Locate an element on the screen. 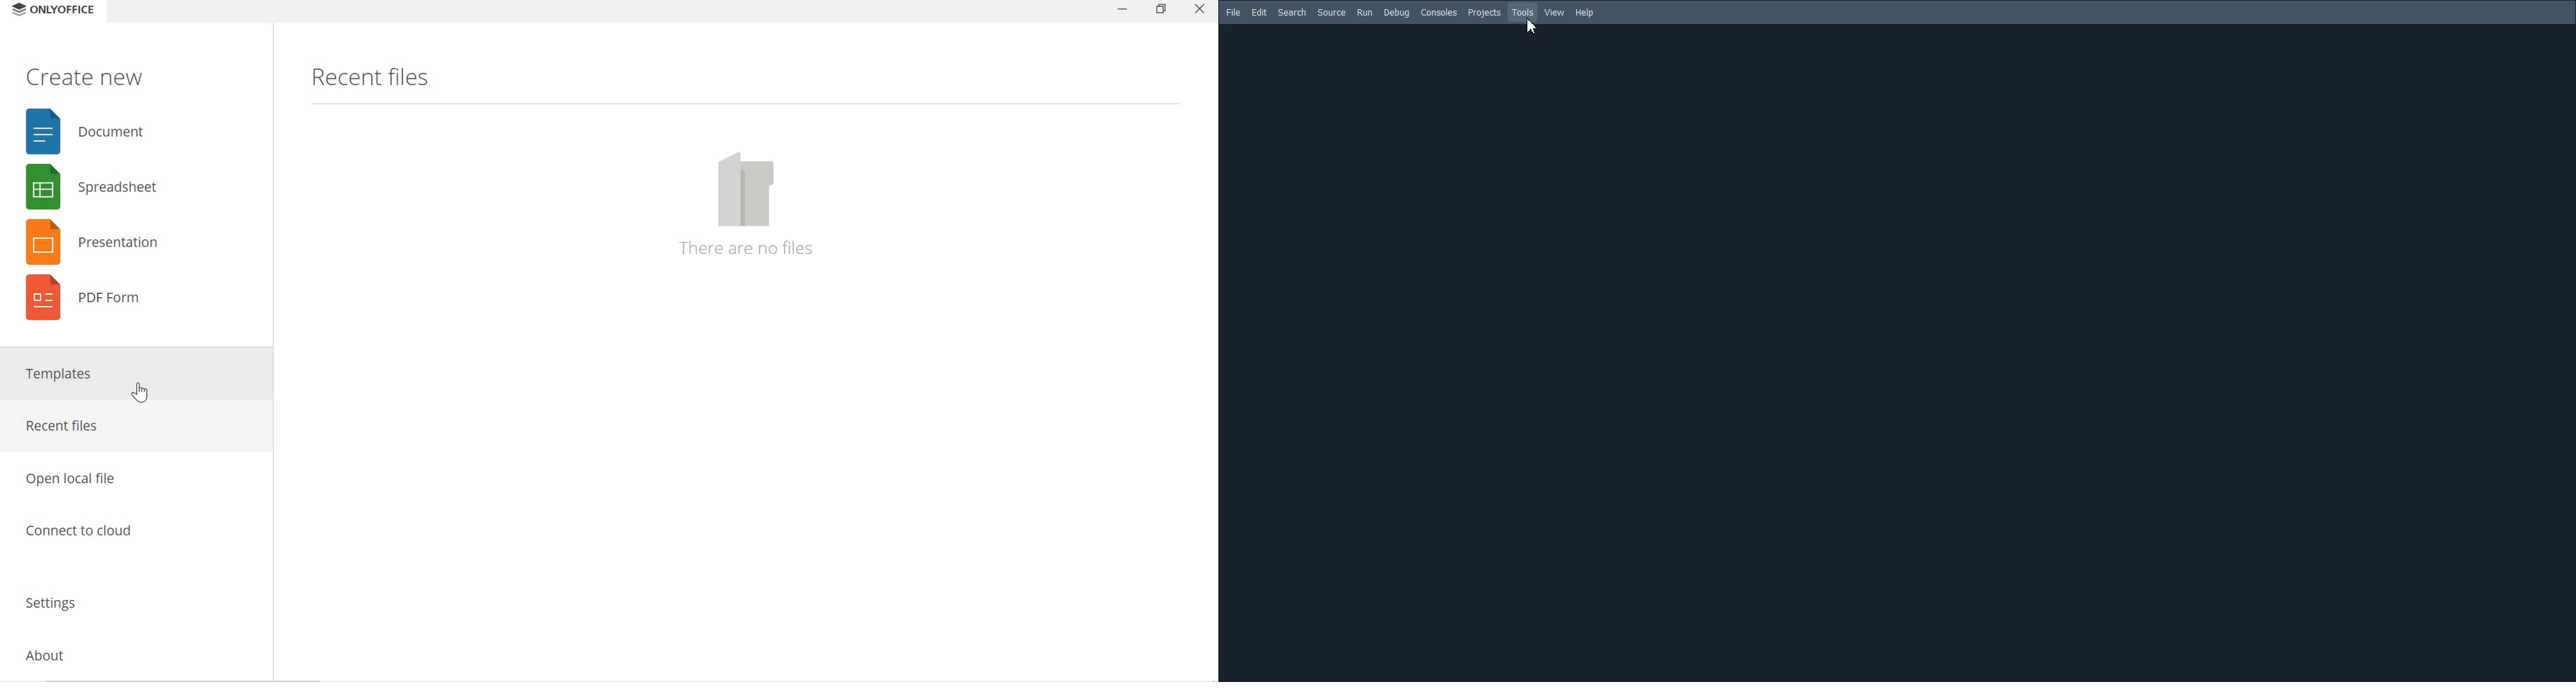  Source is located at coordinates (1332, 13).